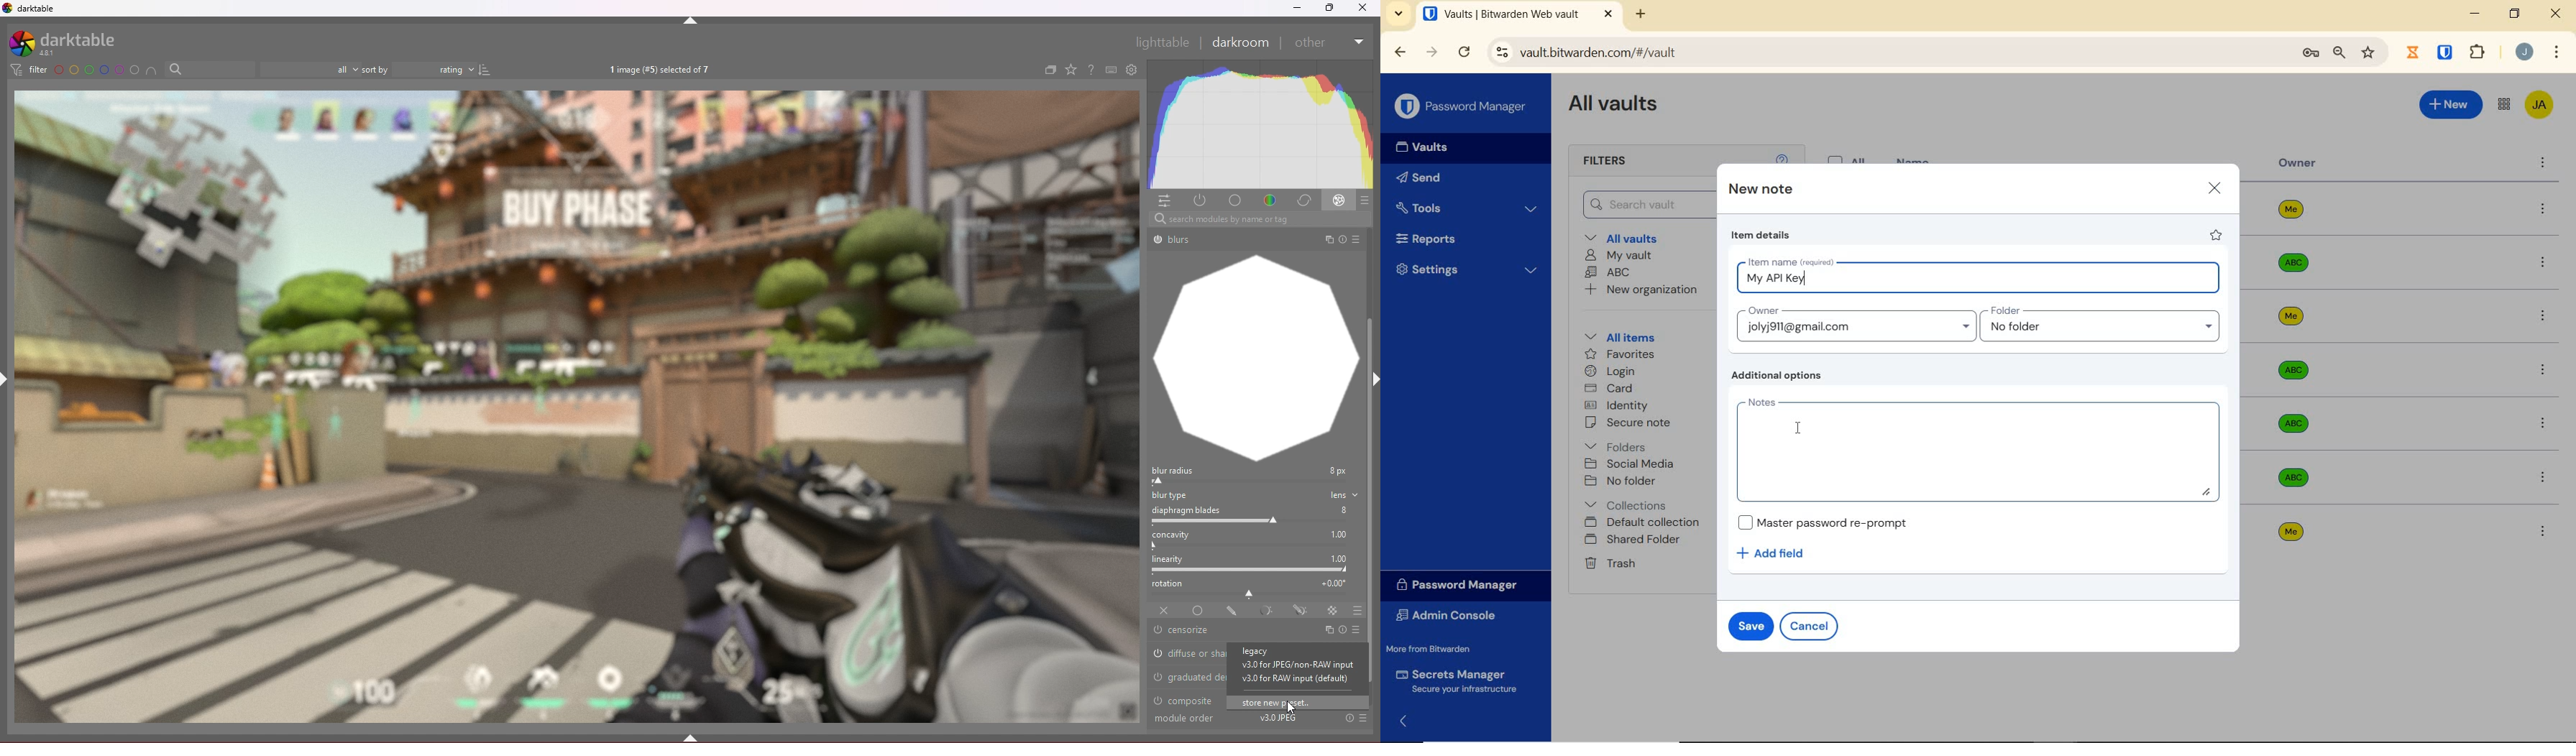 The image size is (2576, 756). I want to click on zoom, so click(2338, 53).